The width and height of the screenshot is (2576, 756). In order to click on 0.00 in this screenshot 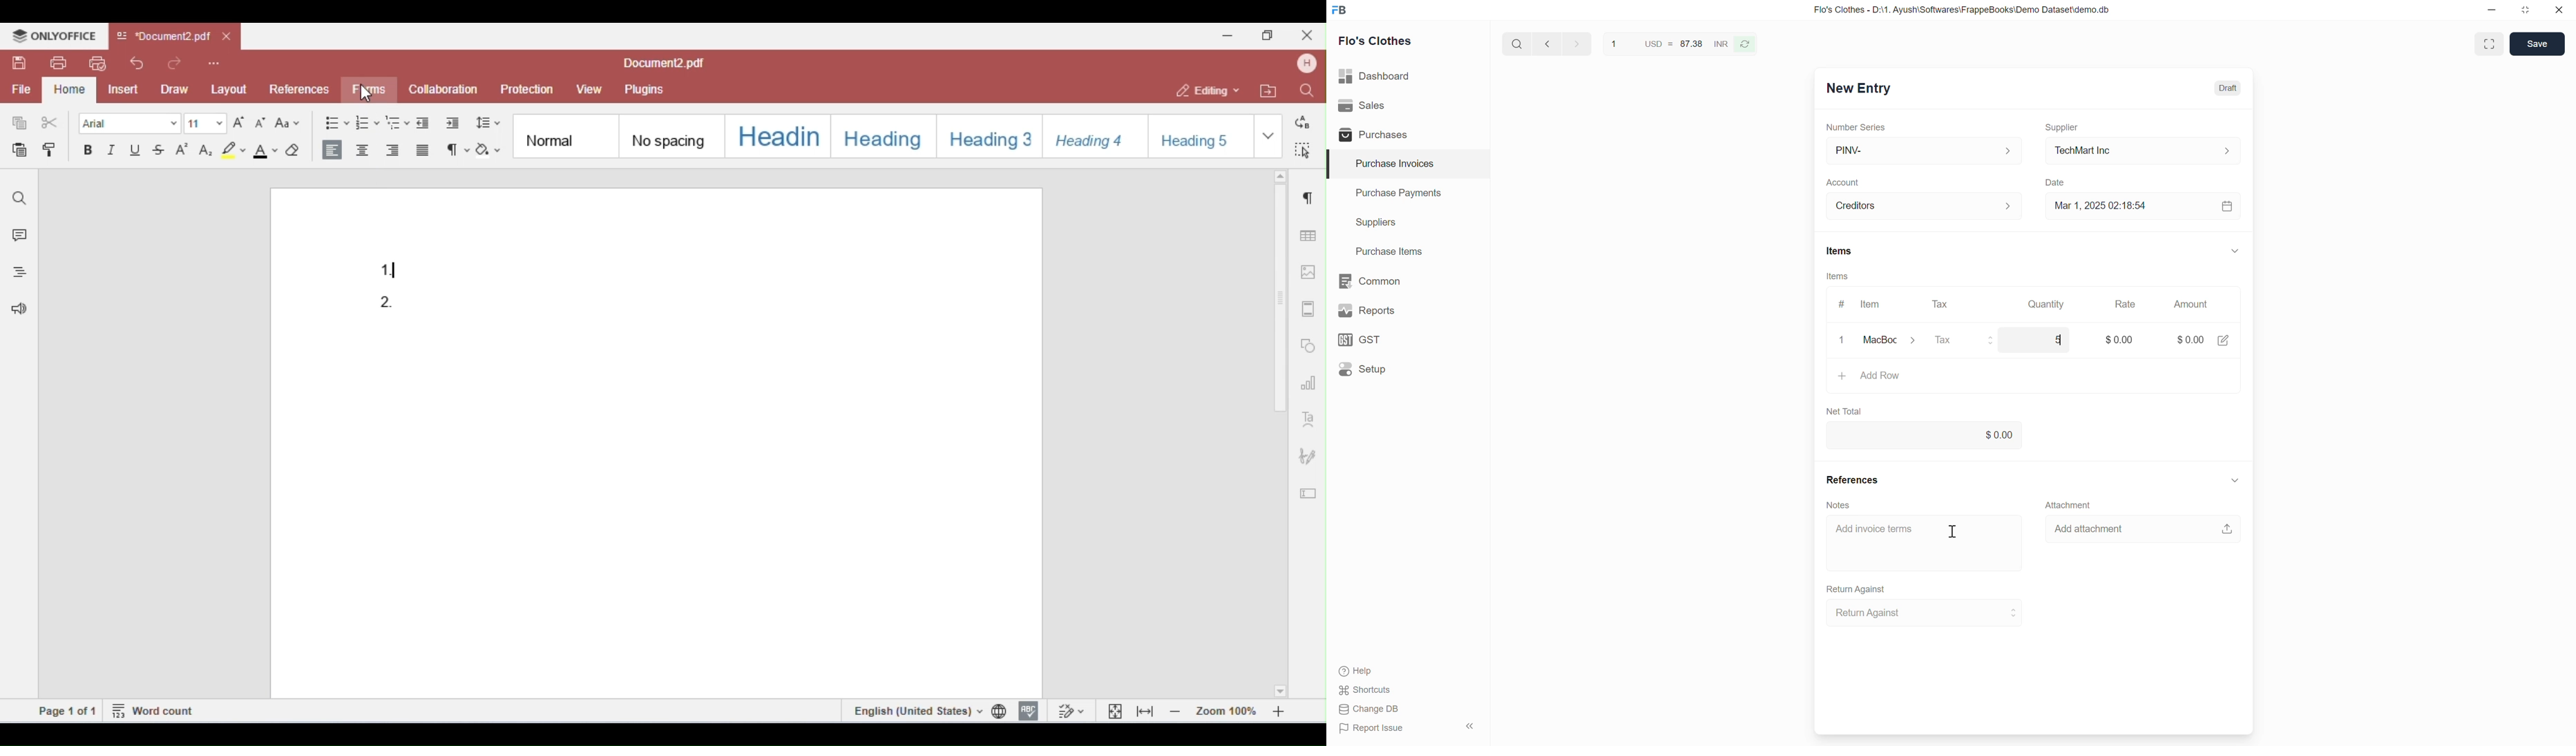, I will do `click(1924, 435)`.